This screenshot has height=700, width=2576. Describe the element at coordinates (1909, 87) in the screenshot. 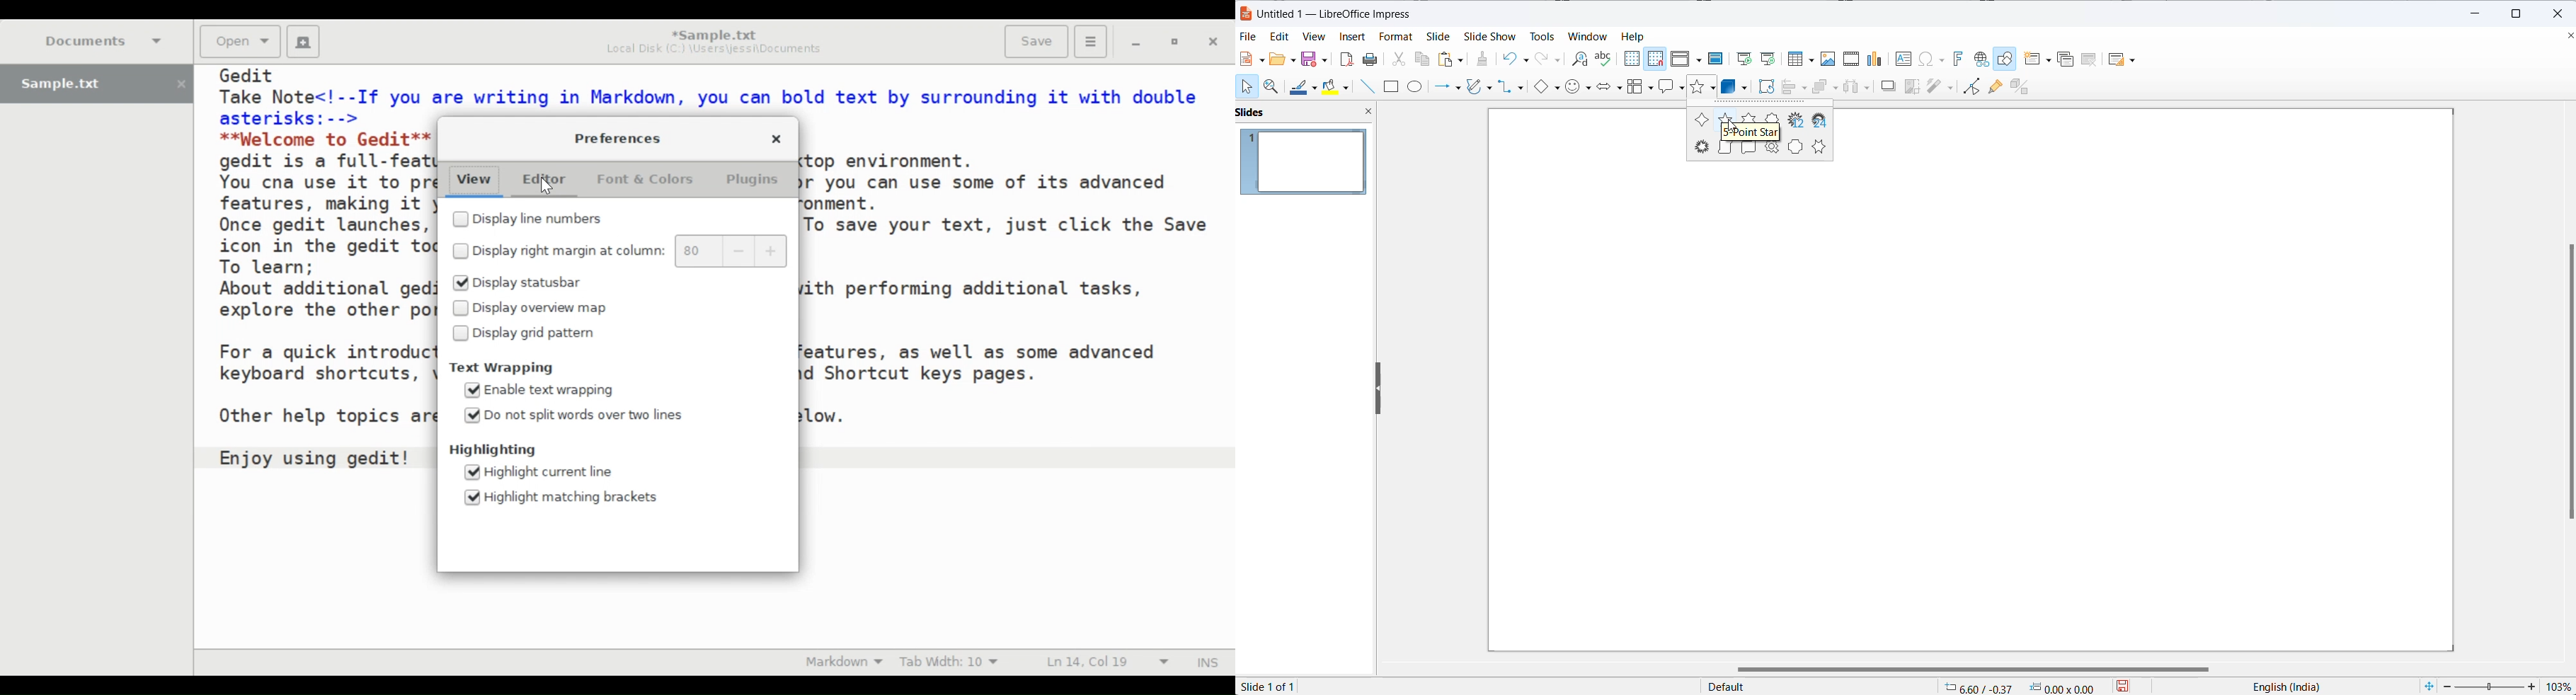

I see `crop image` at that location.